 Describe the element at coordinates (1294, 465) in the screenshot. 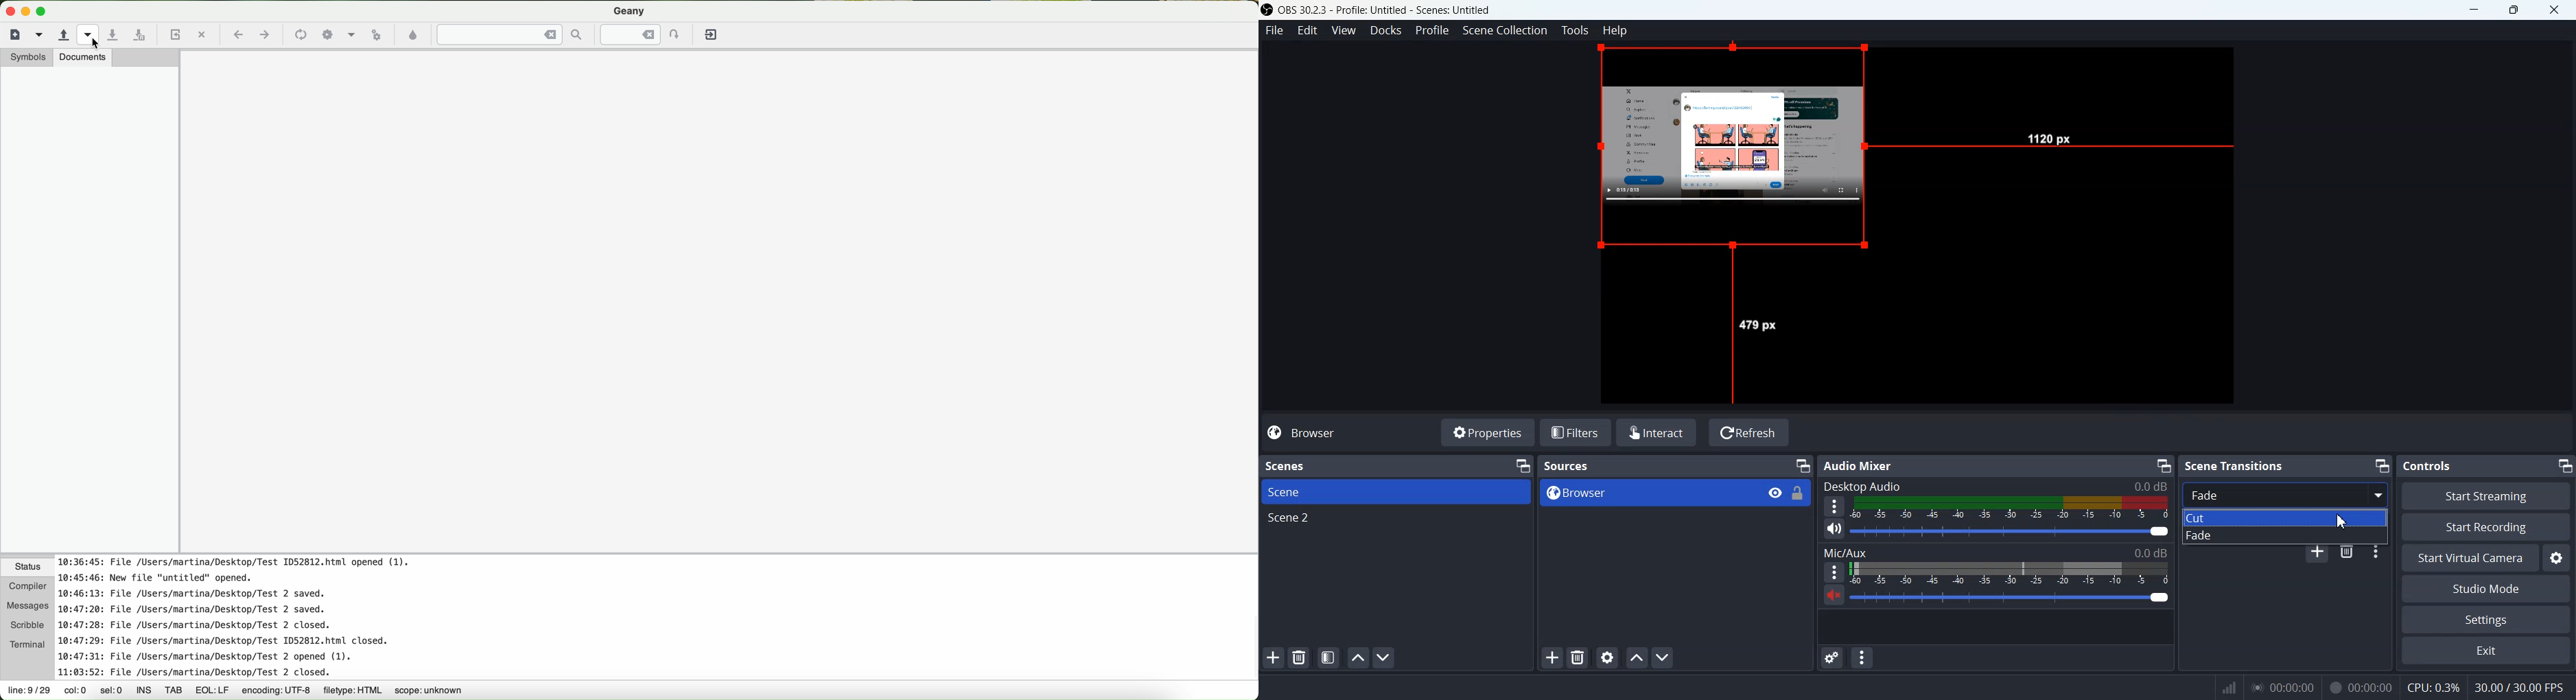

I see `Text` at that location.